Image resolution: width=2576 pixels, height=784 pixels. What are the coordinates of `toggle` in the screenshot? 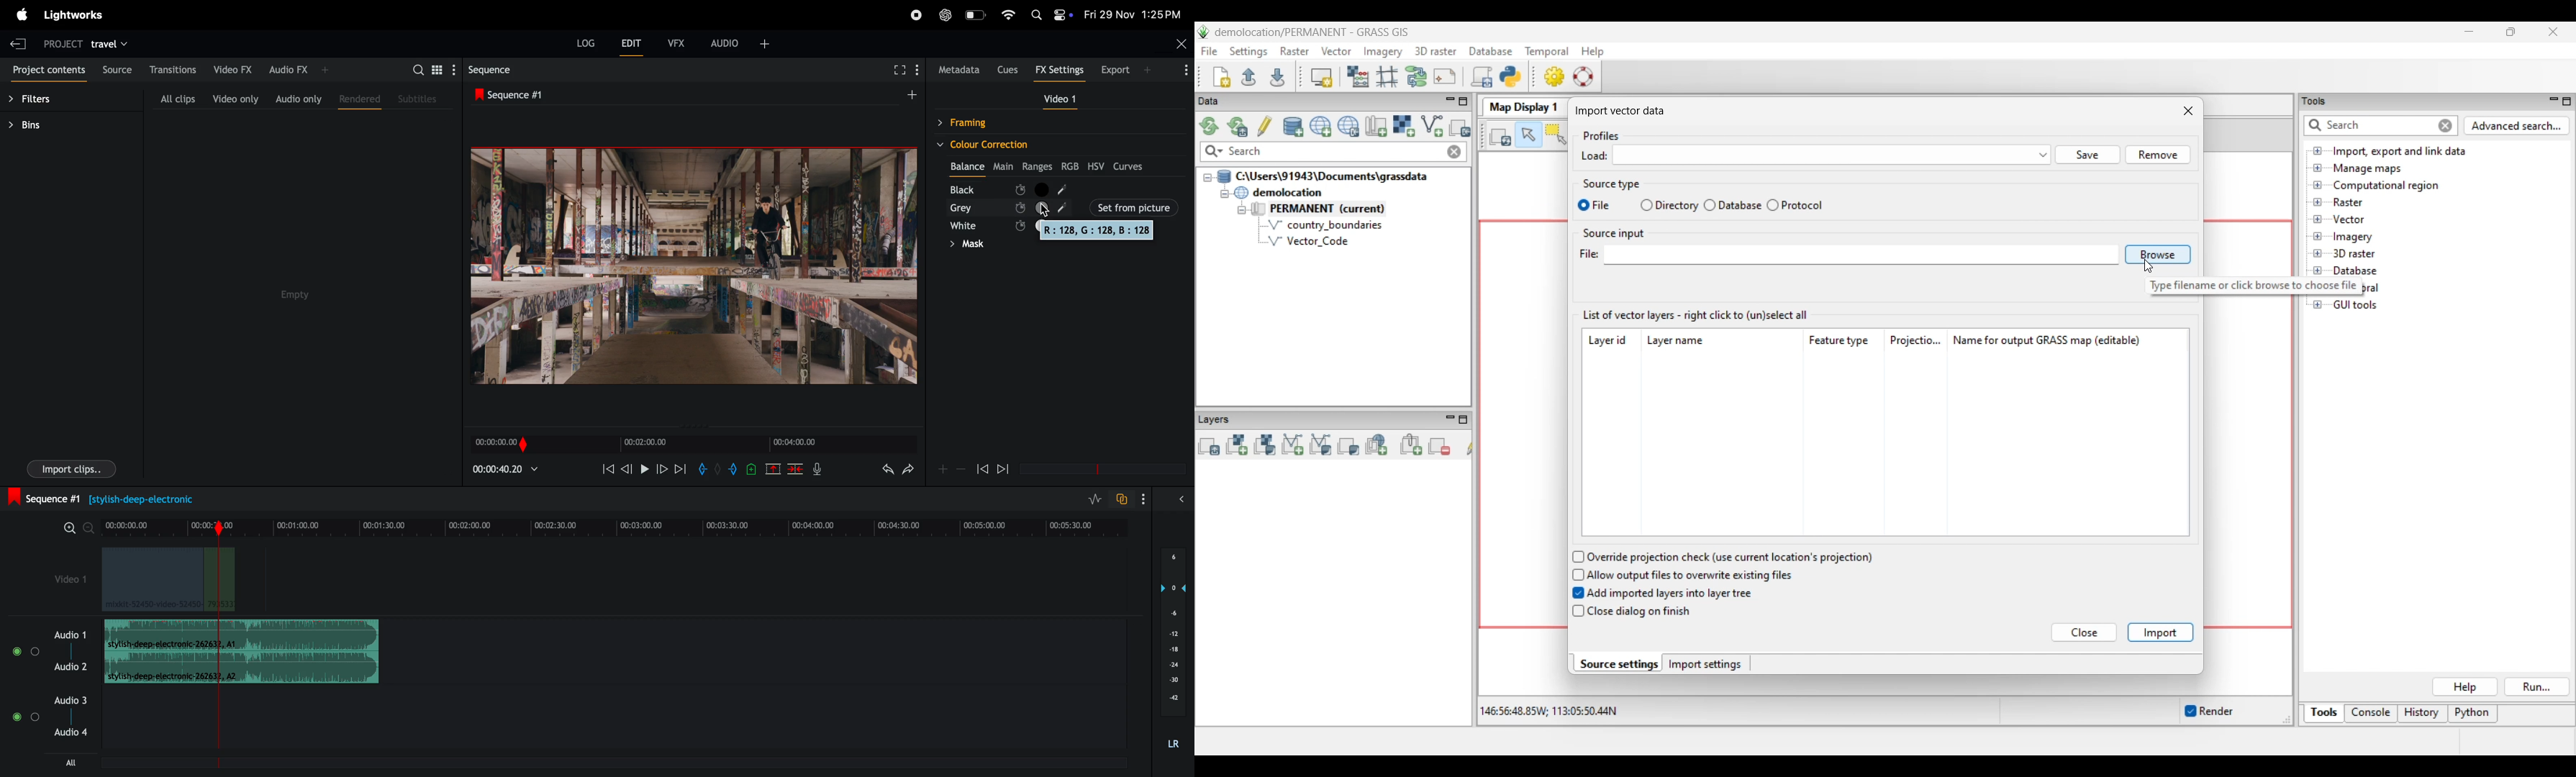 It's located at (15, 652).